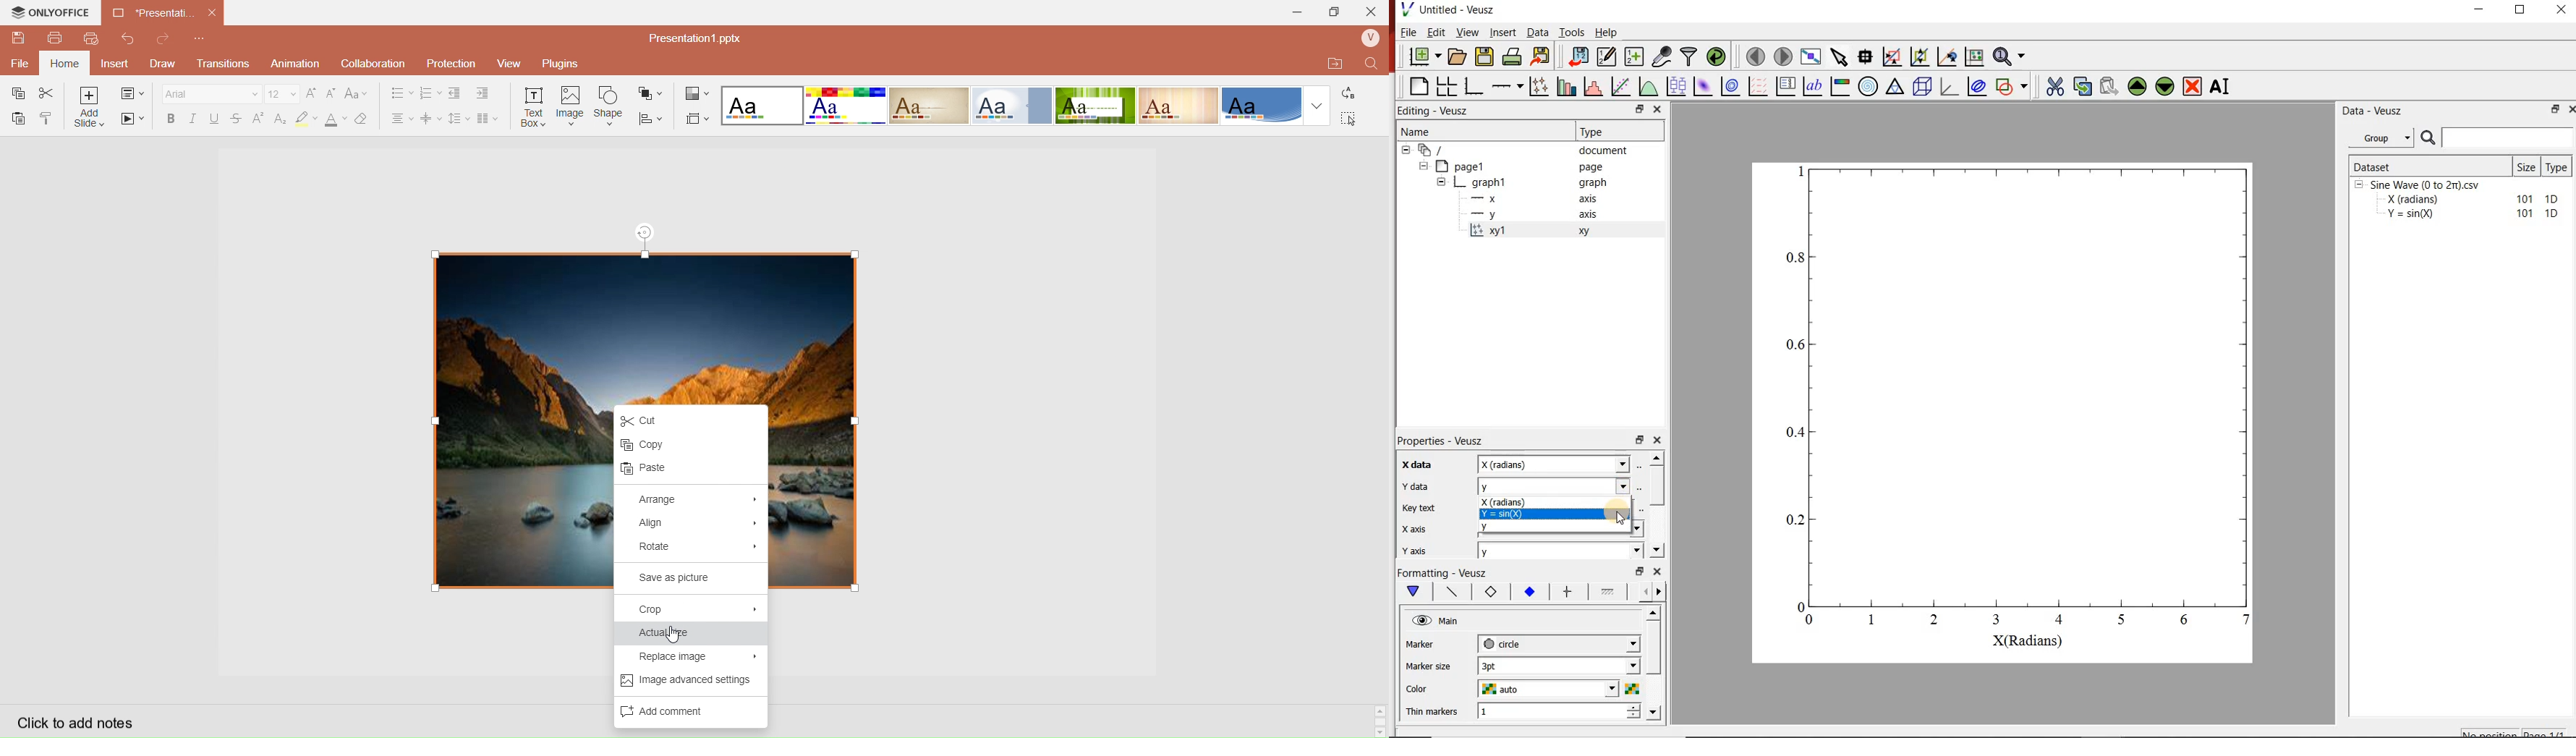 This screenshot has width=2576, height=756. I want to click on Select Slide Size, so click(697, 119).